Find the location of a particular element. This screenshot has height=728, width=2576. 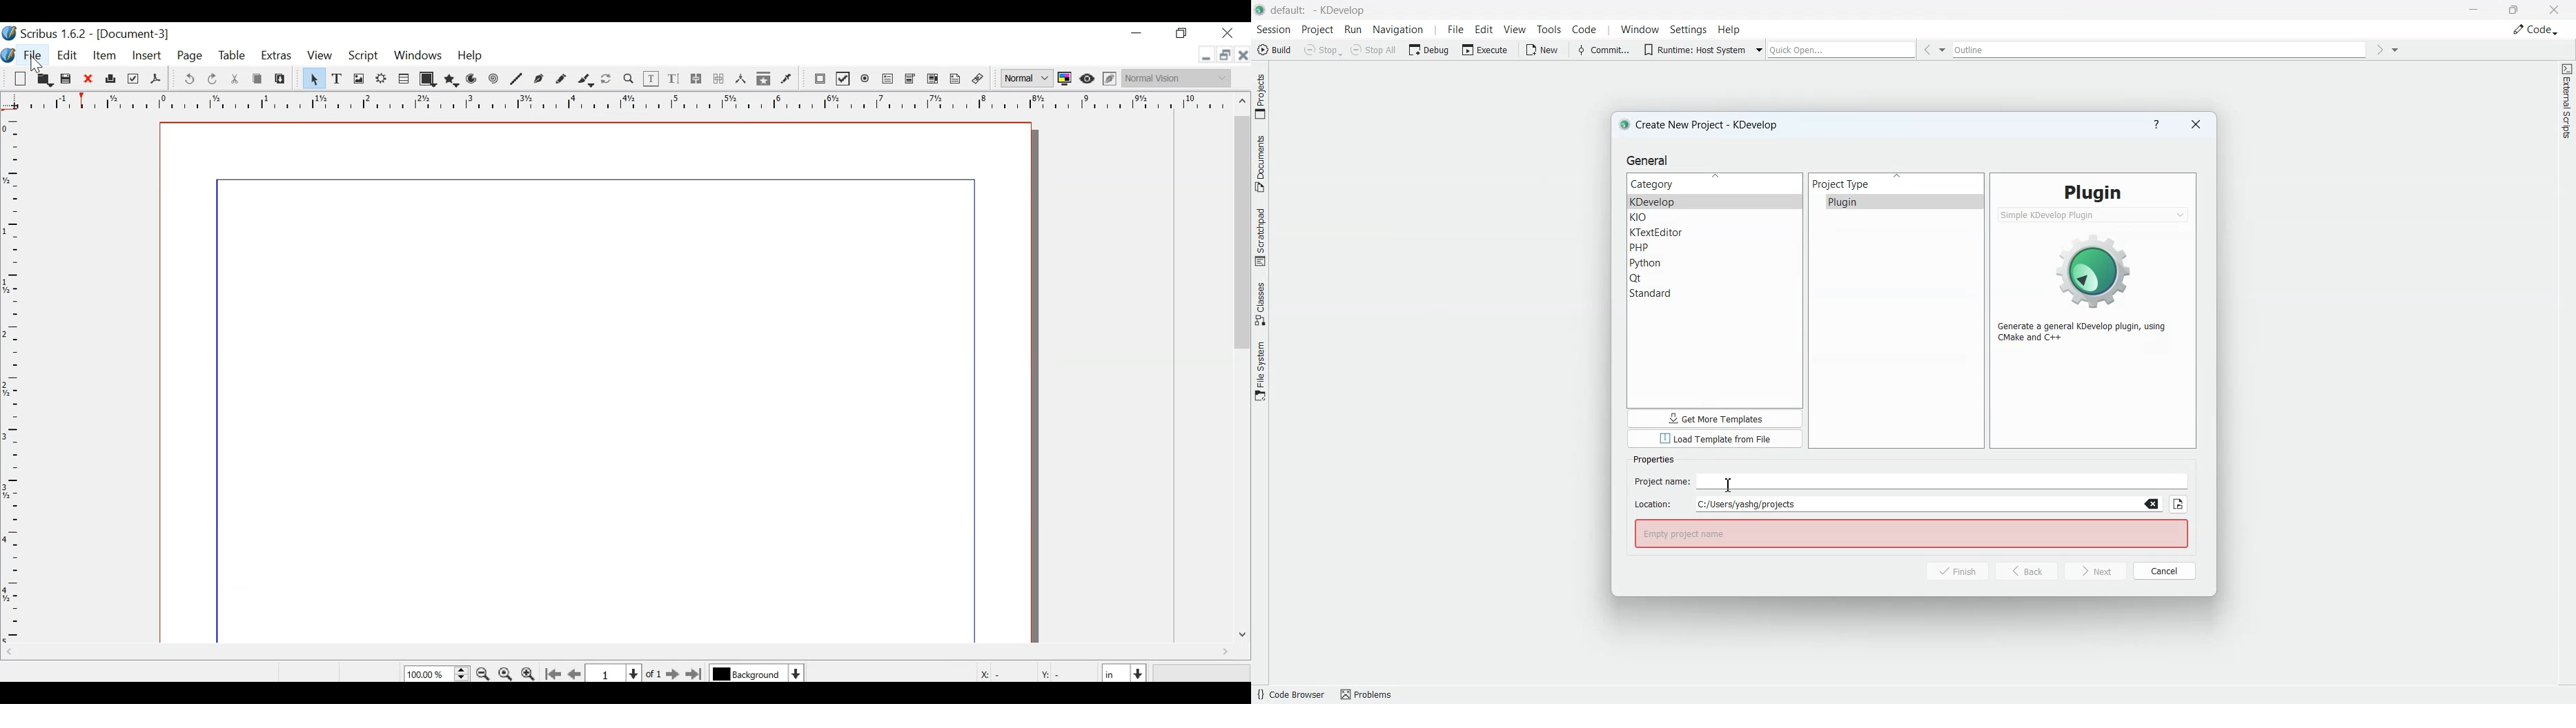

Stop is located at coordinates (1323, 50).